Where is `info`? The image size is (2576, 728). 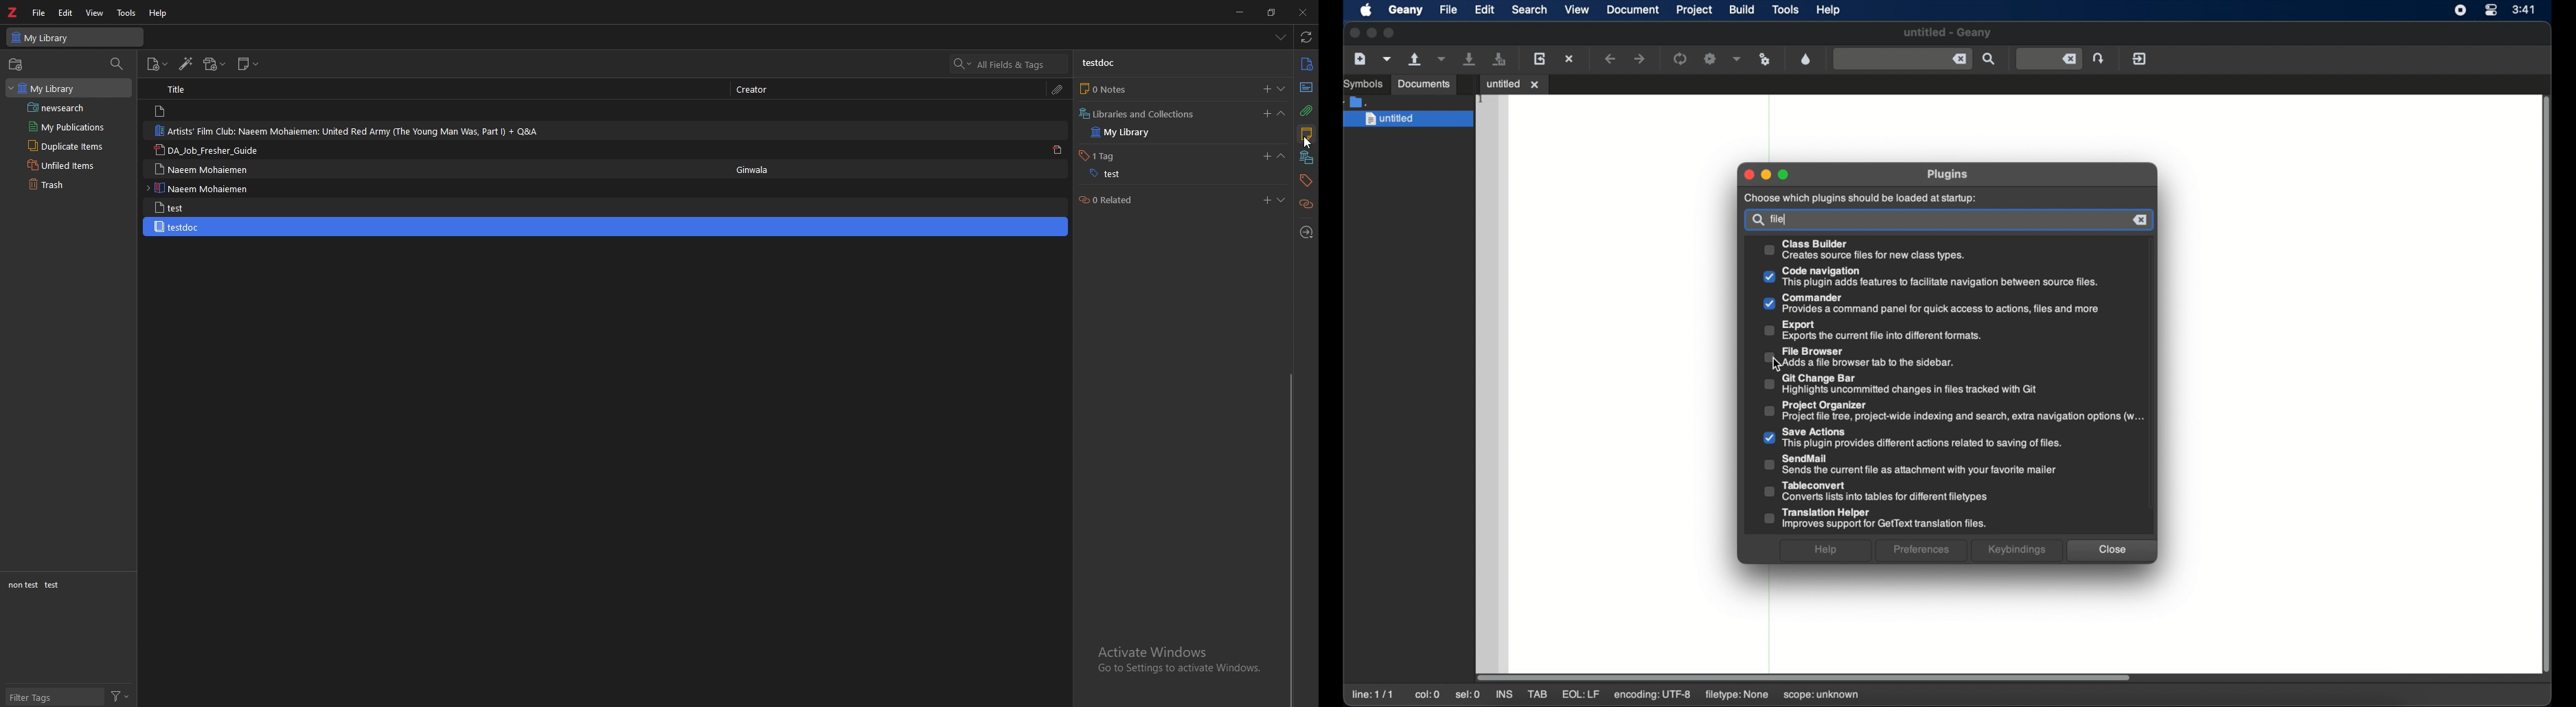
info is located at coordinates (1307, 63).